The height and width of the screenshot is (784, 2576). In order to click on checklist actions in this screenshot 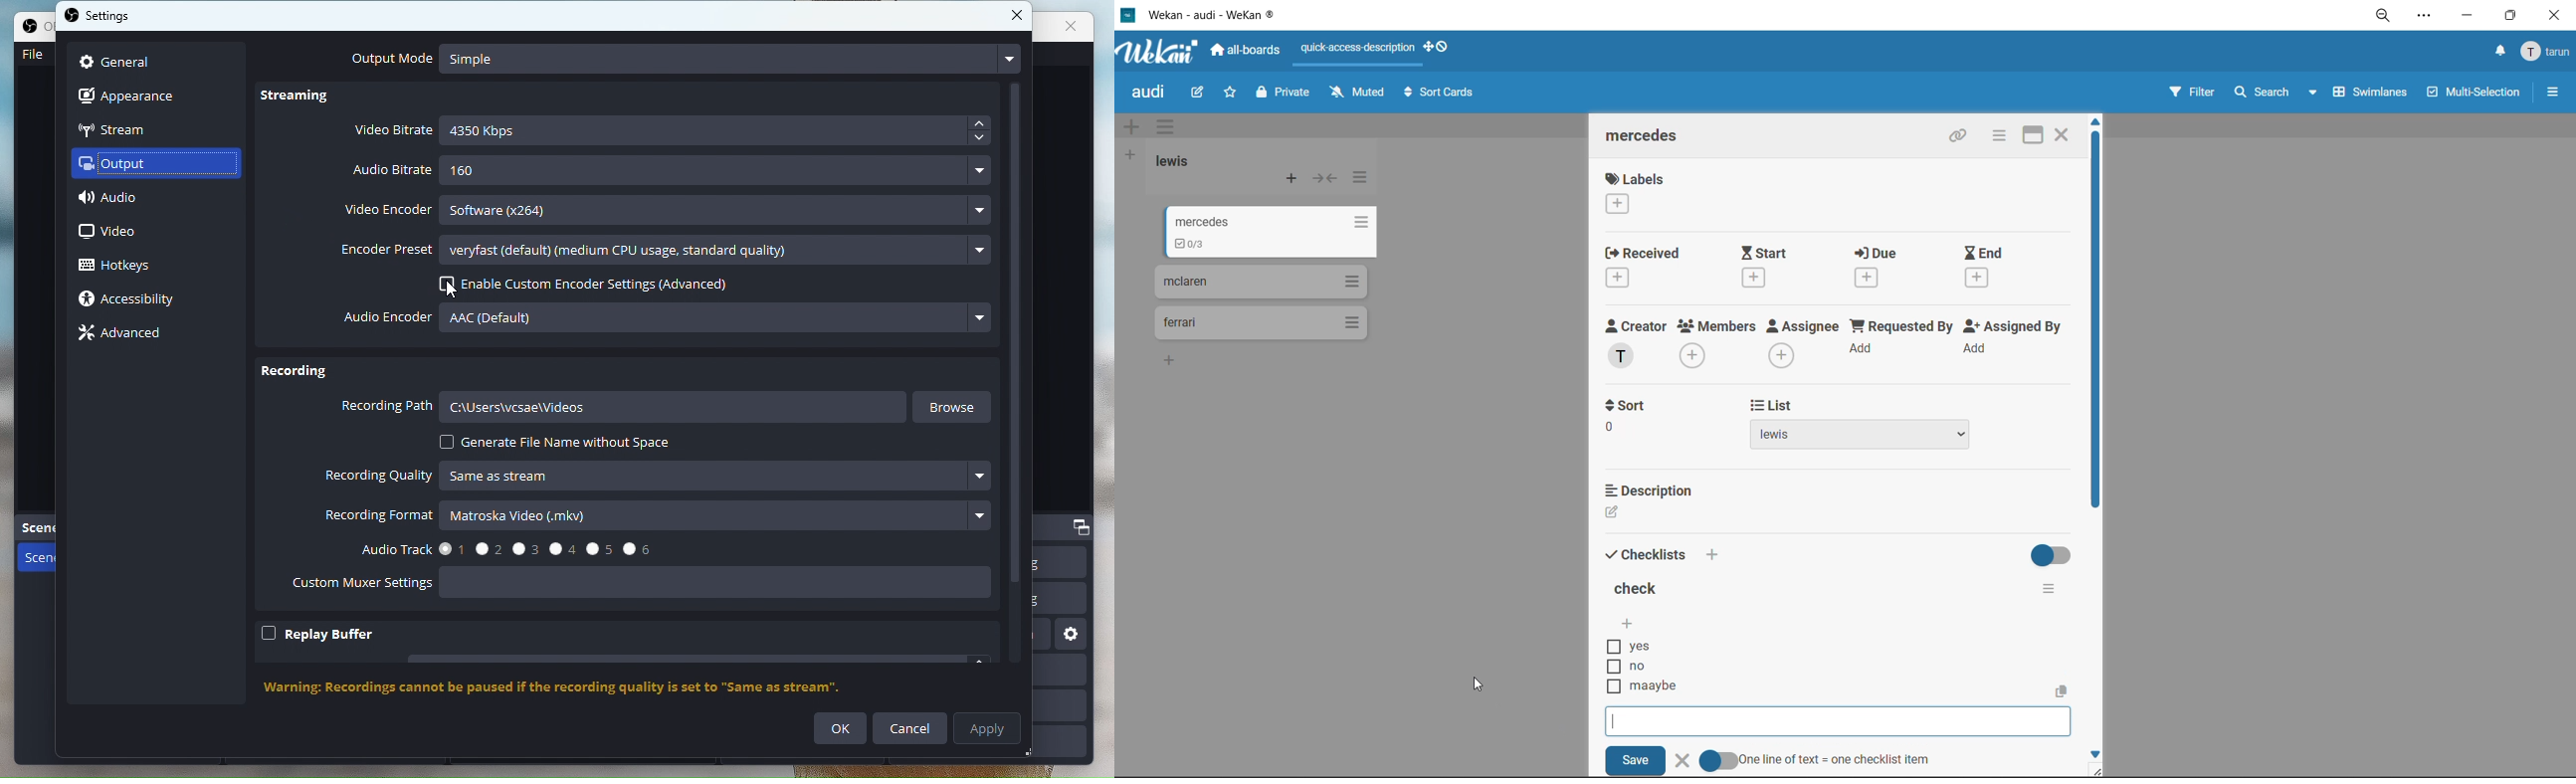, I will do `click(2059, 591)`.